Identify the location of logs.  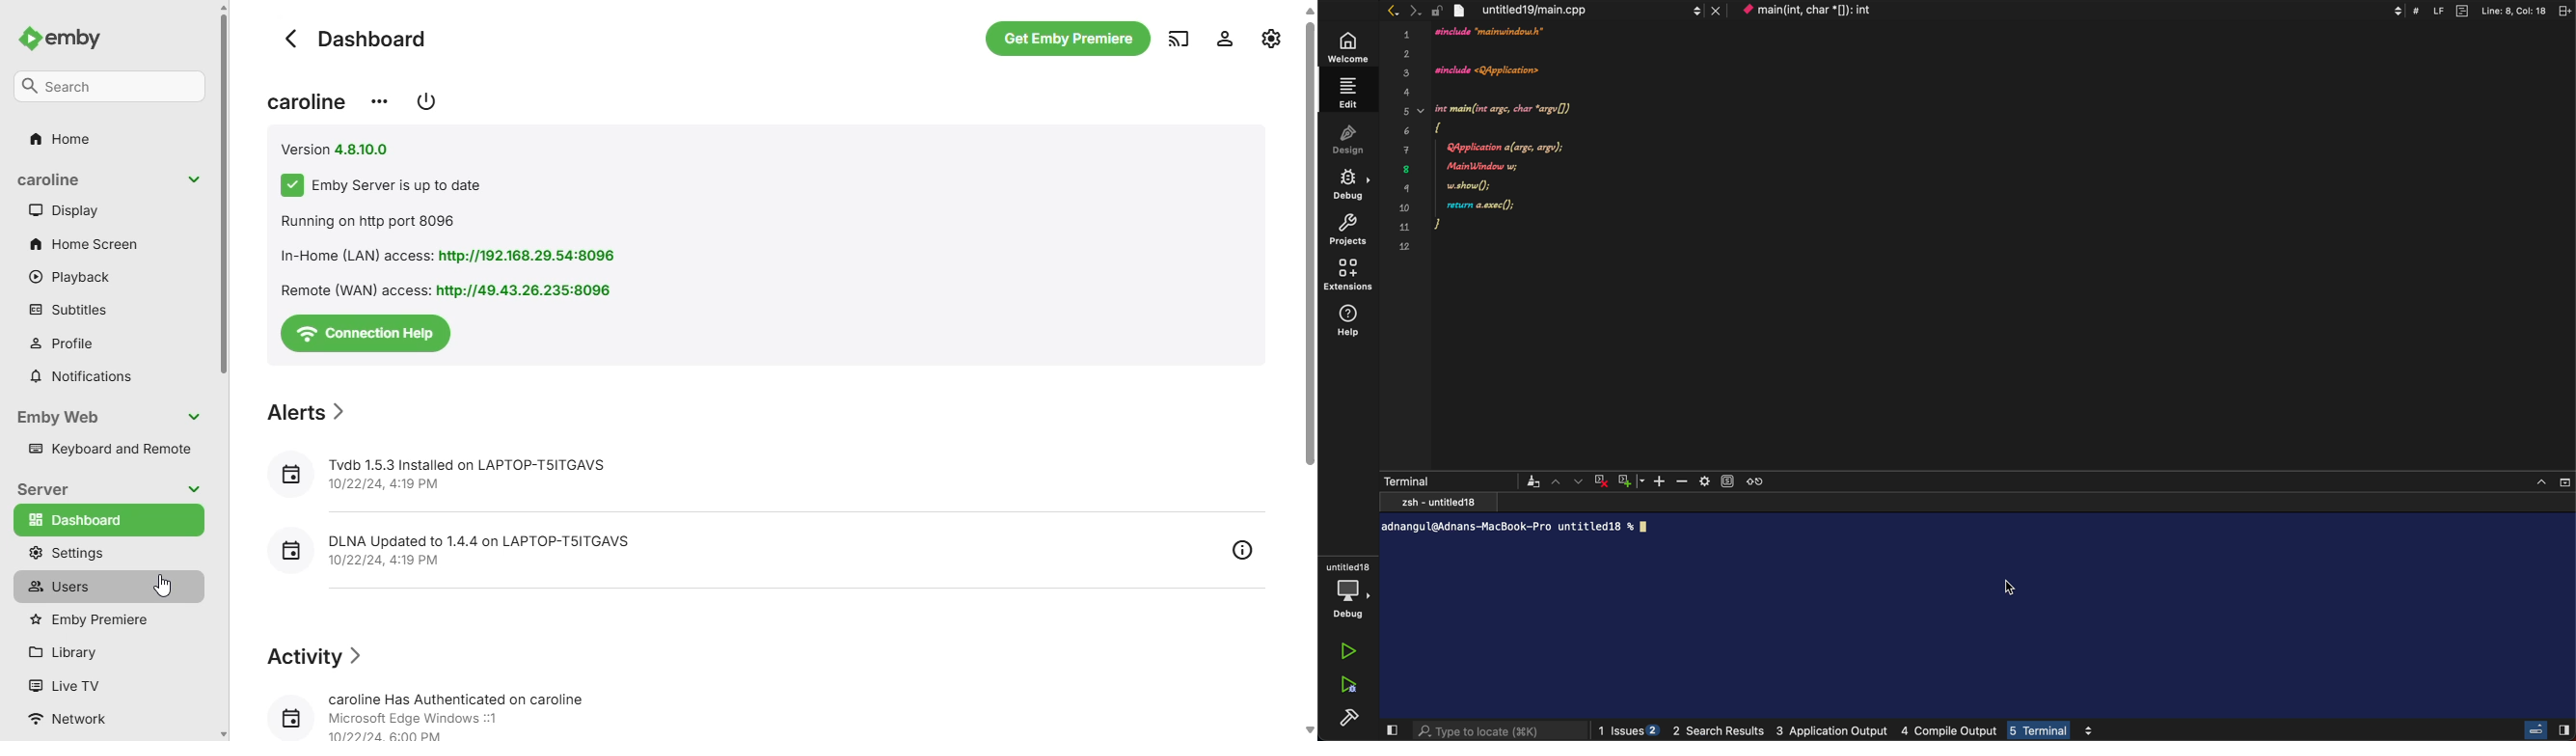
(1850, 727).